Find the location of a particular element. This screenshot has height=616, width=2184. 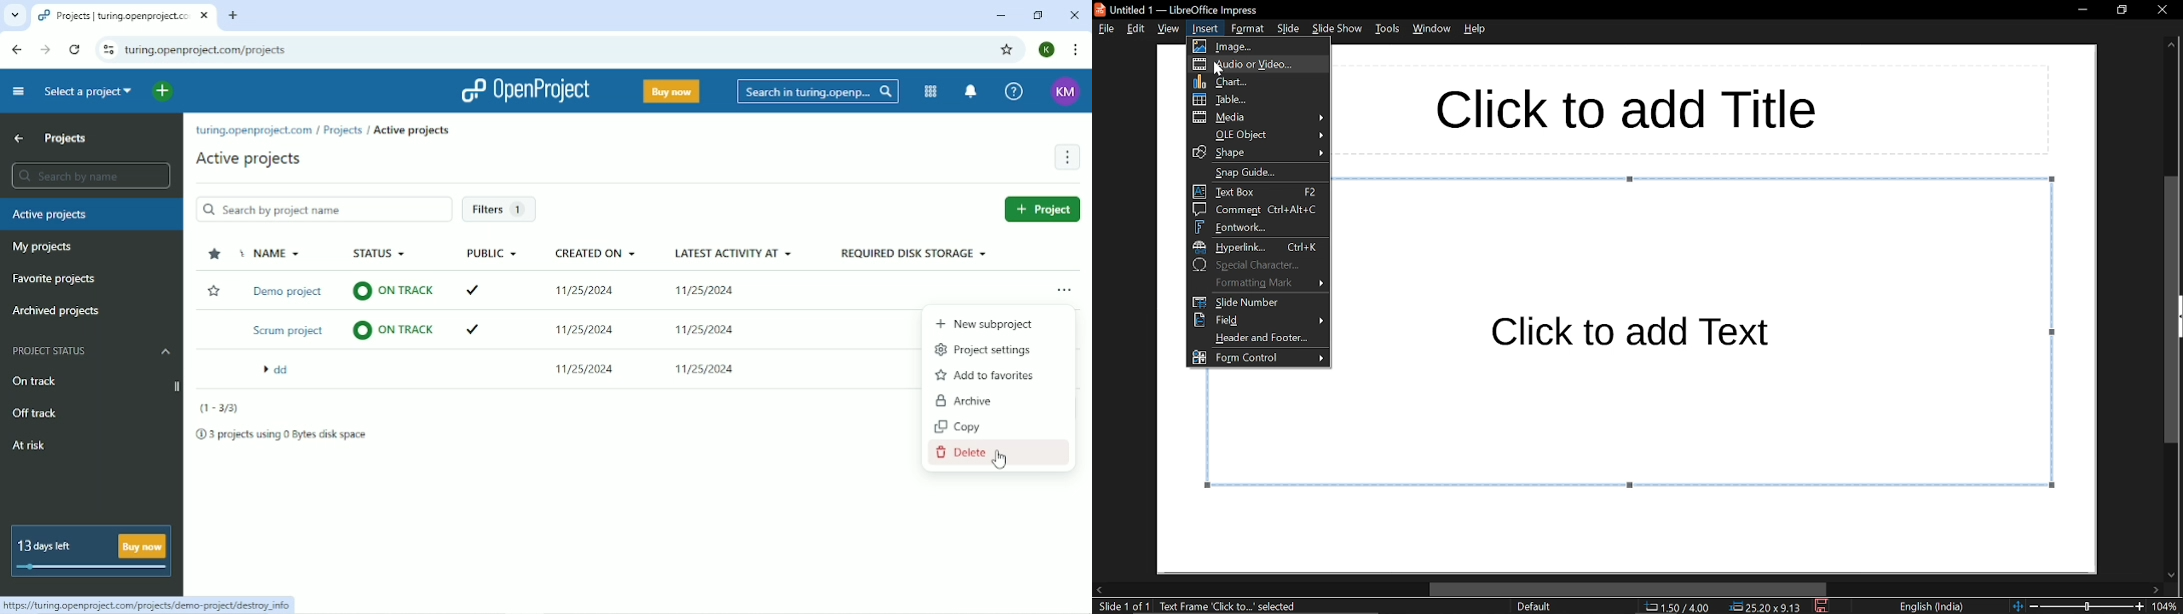

tools is located at coordinates (1389, 29).